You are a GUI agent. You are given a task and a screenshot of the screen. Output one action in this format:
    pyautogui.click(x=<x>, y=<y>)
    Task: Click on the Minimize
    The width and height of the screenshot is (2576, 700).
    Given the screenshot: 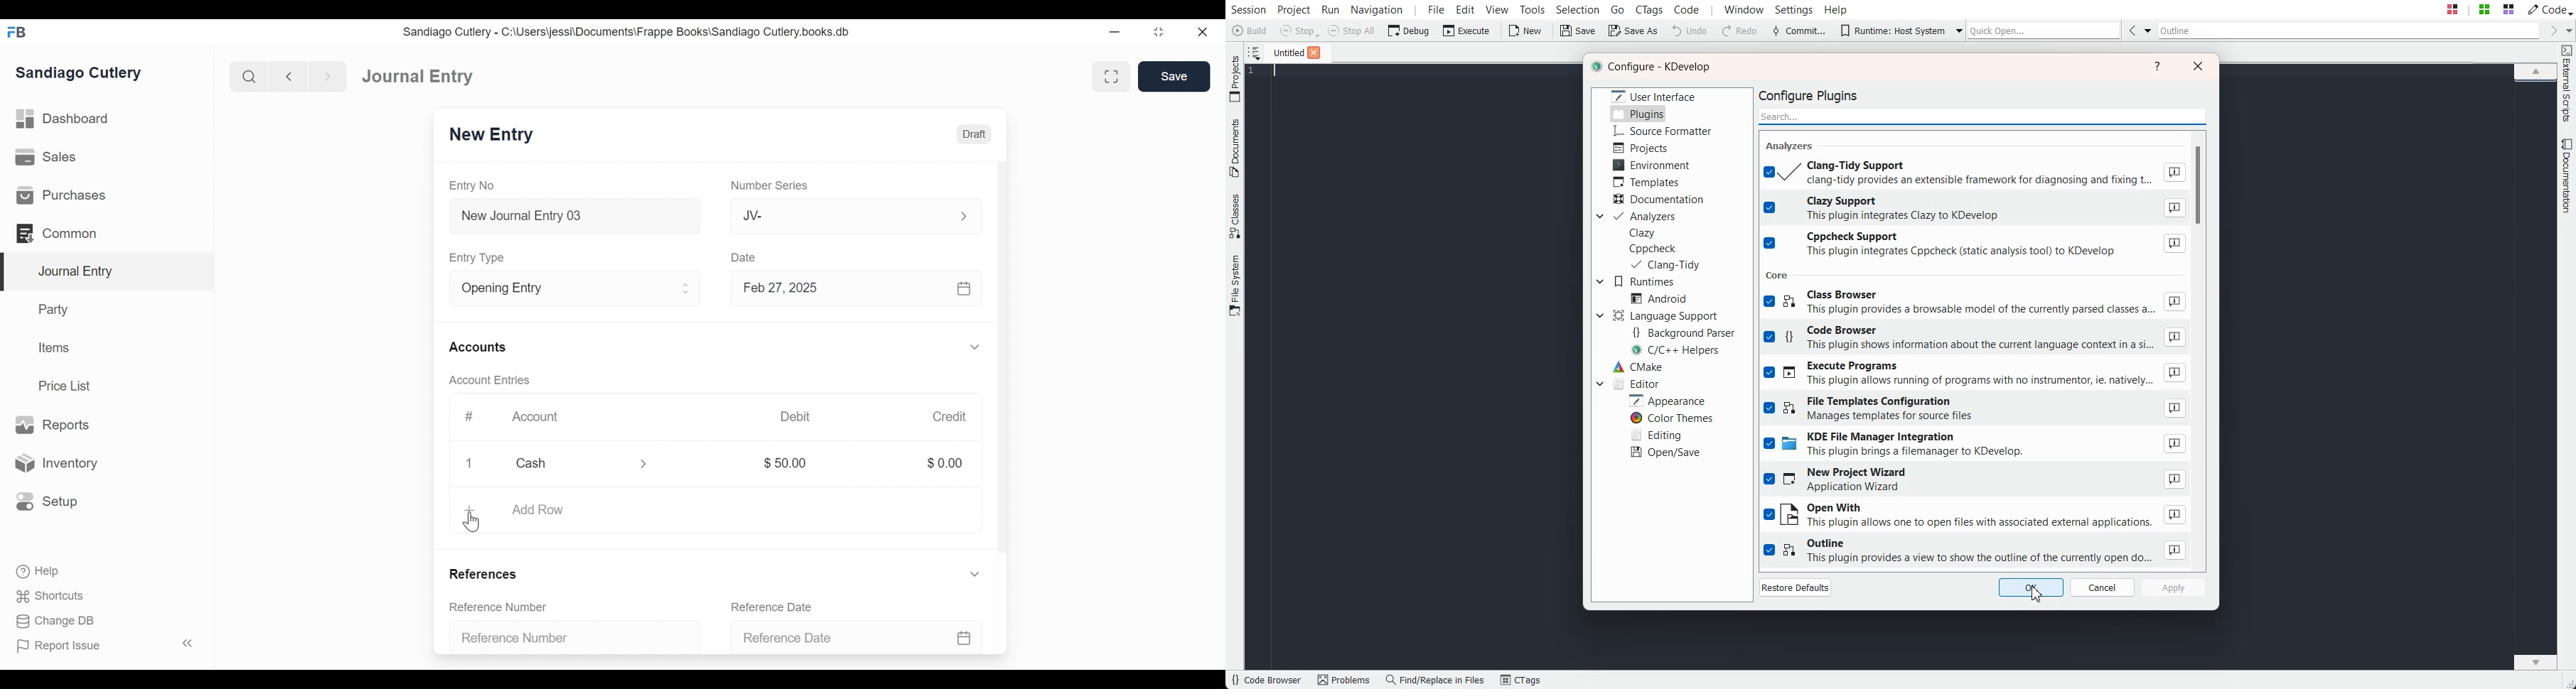 What is the action you would take?
    pyautogui.click(x=1117, y=31)
    